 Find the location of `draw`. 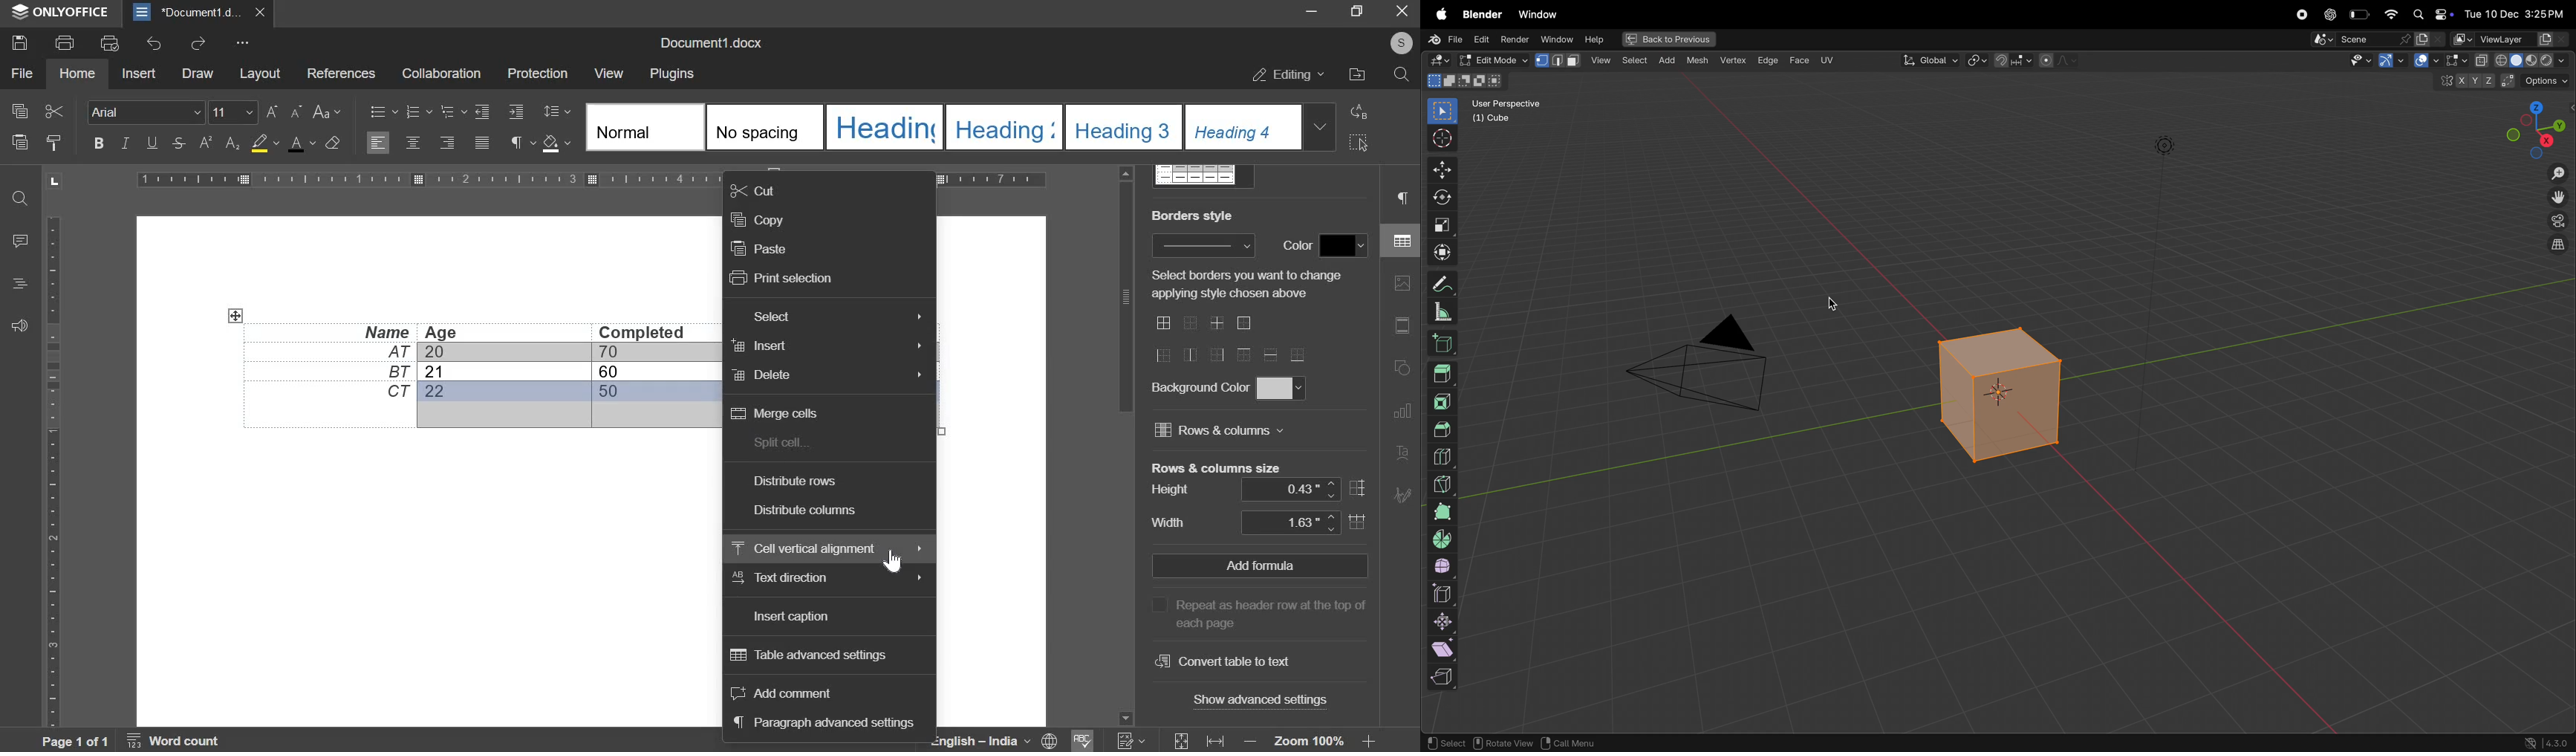

draw is located at coordinates (197, 73).